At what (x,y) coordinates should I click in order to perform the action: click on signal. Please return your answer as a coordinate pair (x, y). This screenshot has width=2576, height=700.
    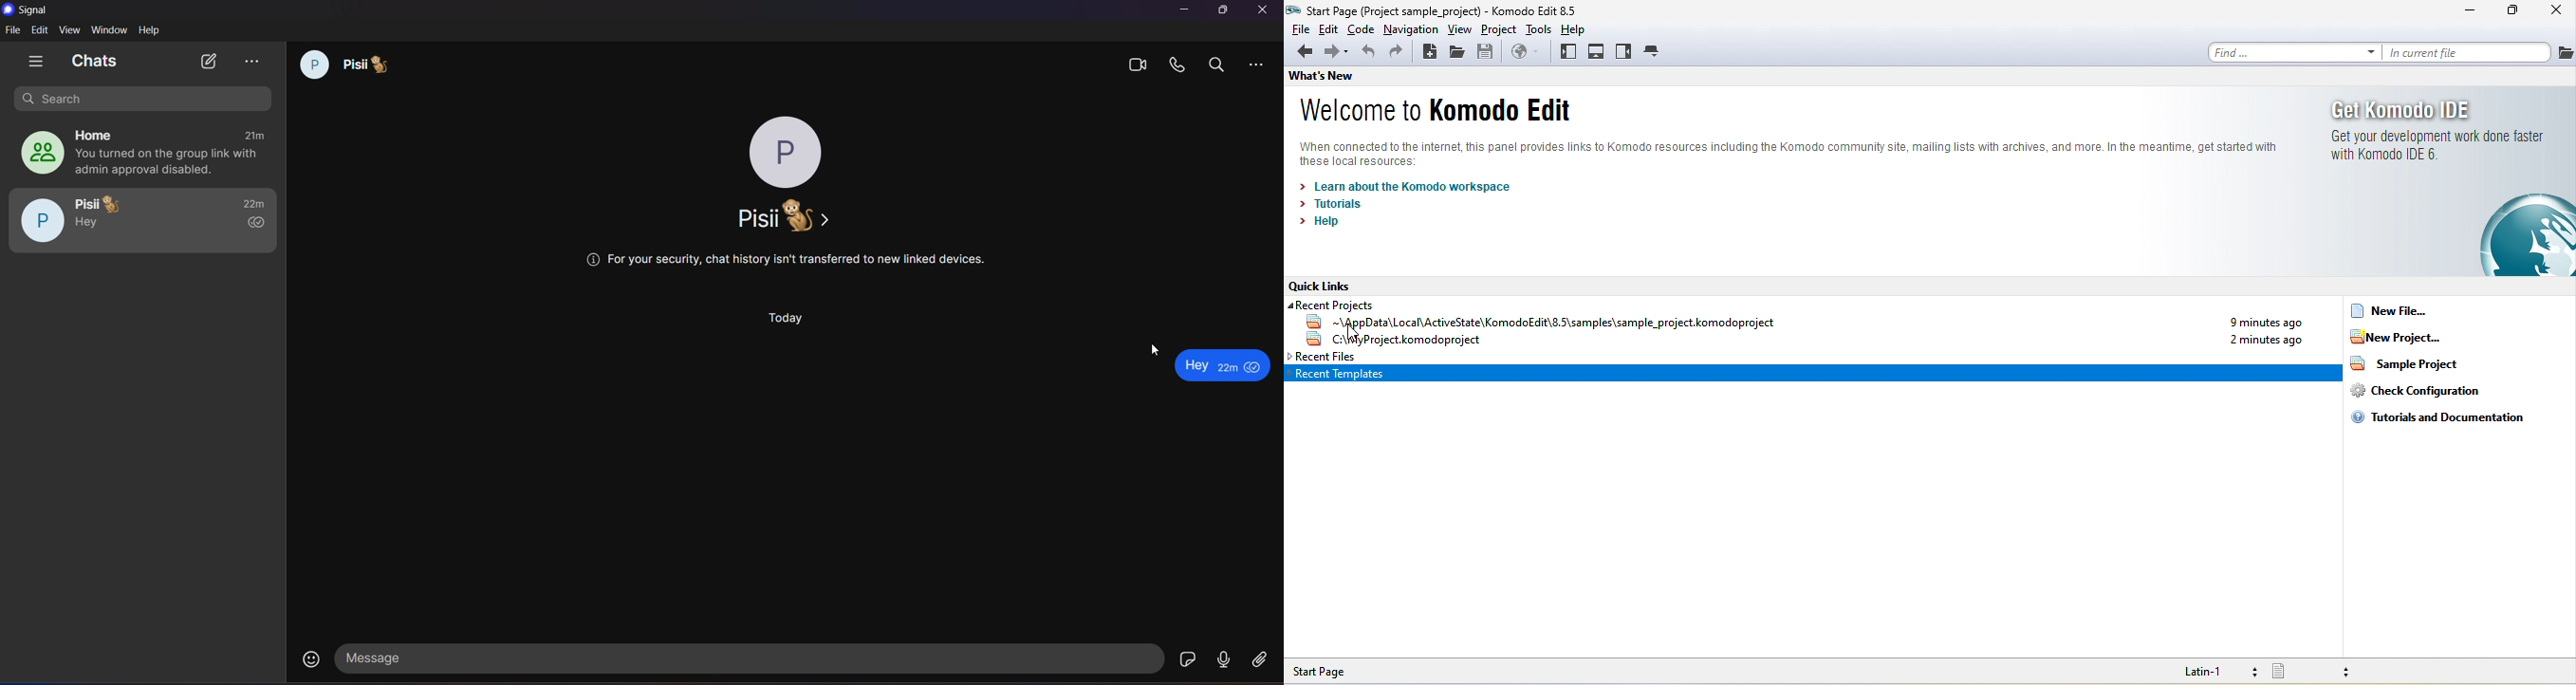
    Looking at the image, I should click on (32, 10).